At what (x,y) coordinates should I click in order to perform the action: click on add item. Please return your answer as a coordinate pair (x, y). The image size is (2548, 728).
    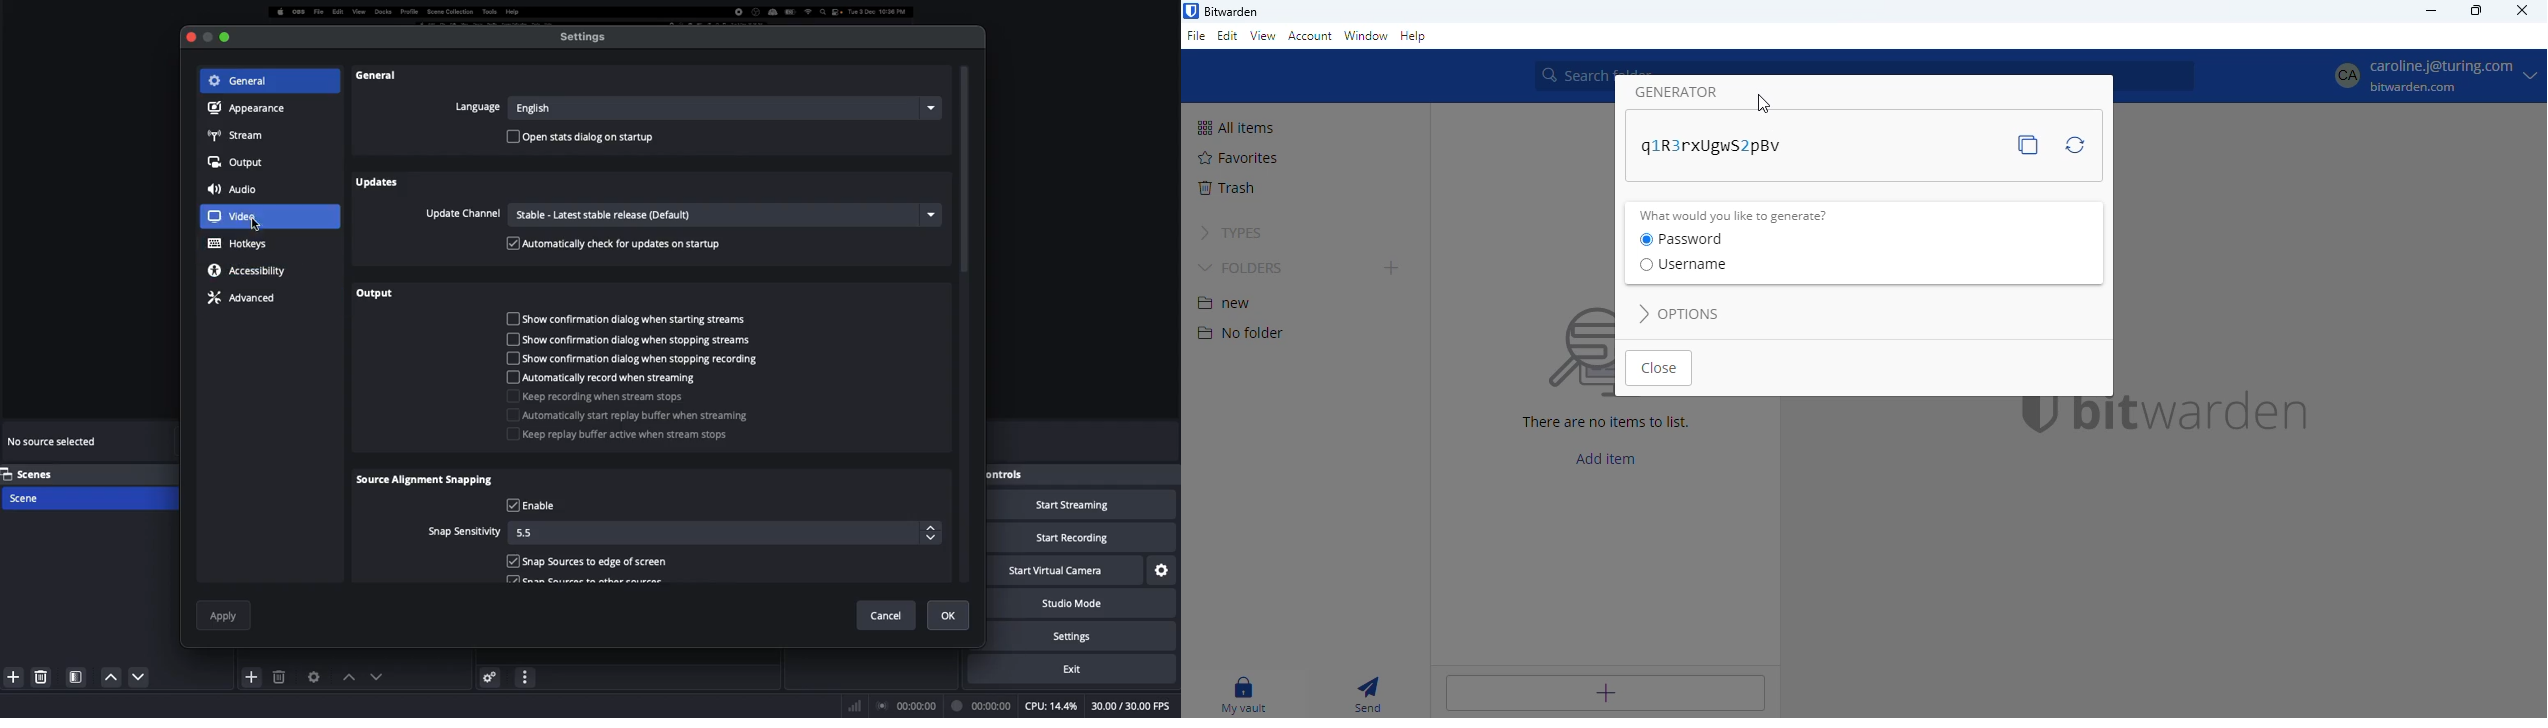
    Looking at the image, I should click on (1607, 458).